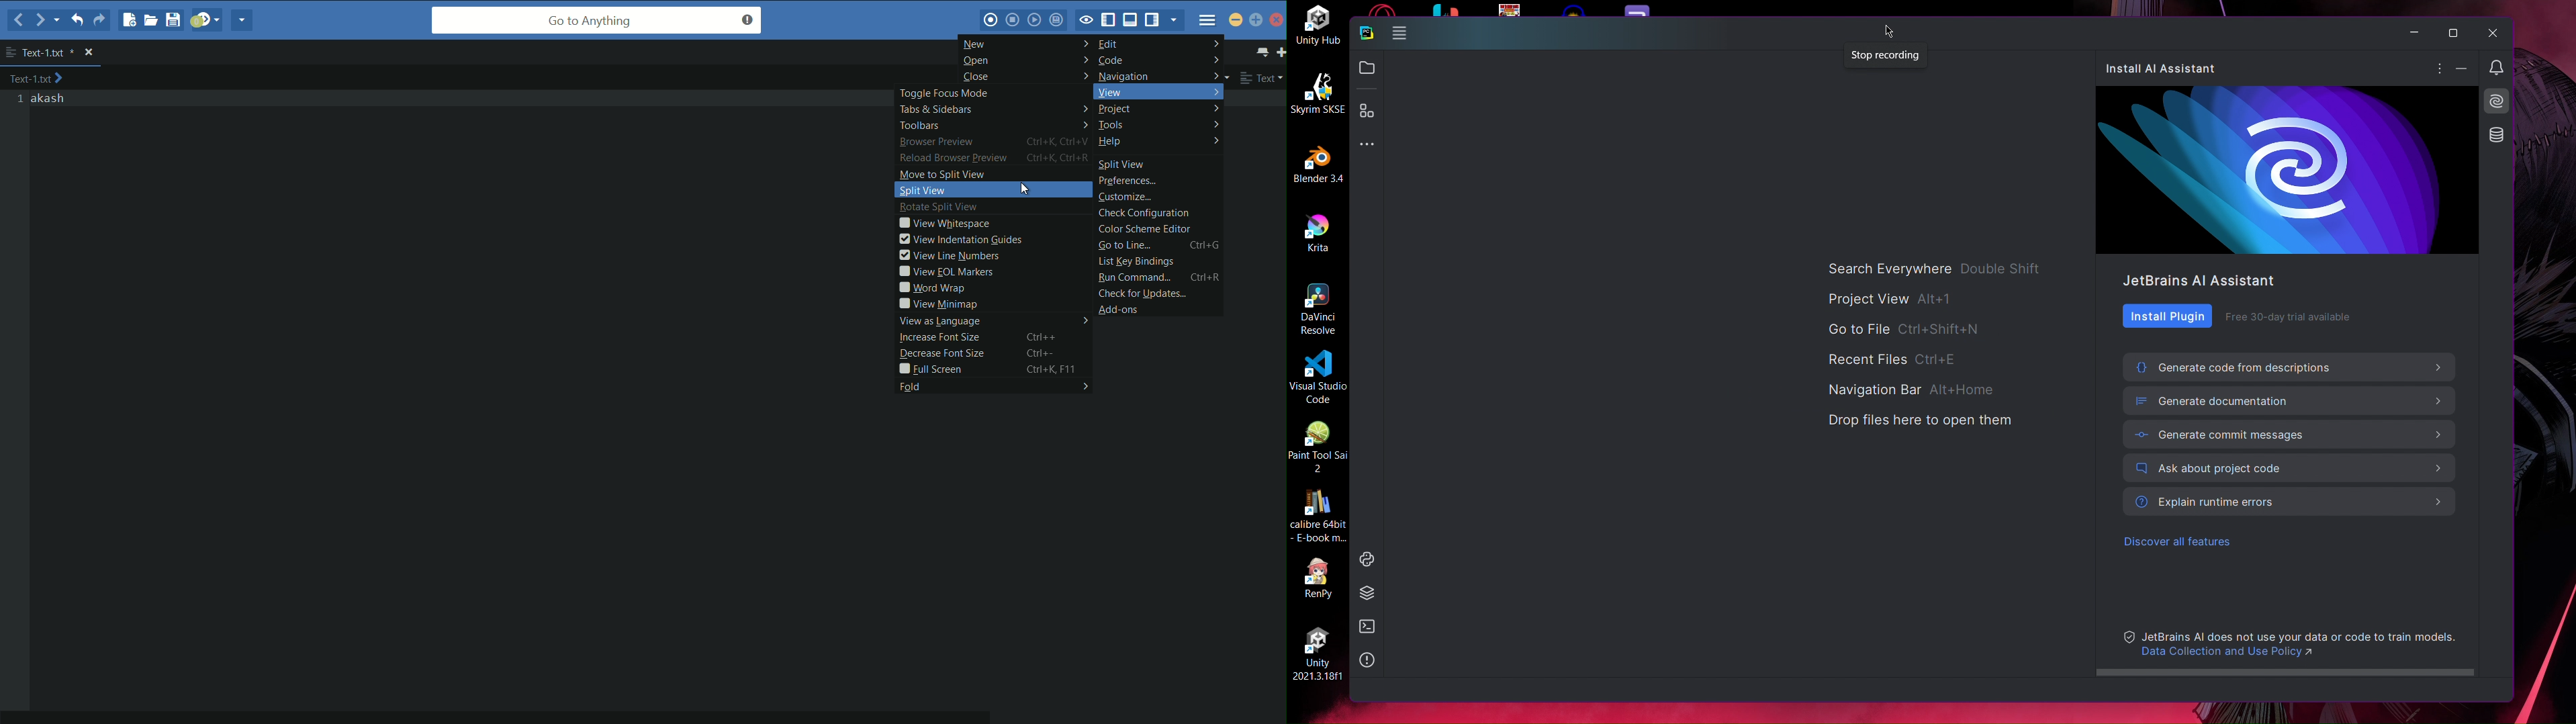 Image resolution: width=2576 pixels, height=728 pixels. What do you see at coordinates (1937, 270) in the screenshot?
I see `Search Everywhere` at bounding box center [1937, 270].